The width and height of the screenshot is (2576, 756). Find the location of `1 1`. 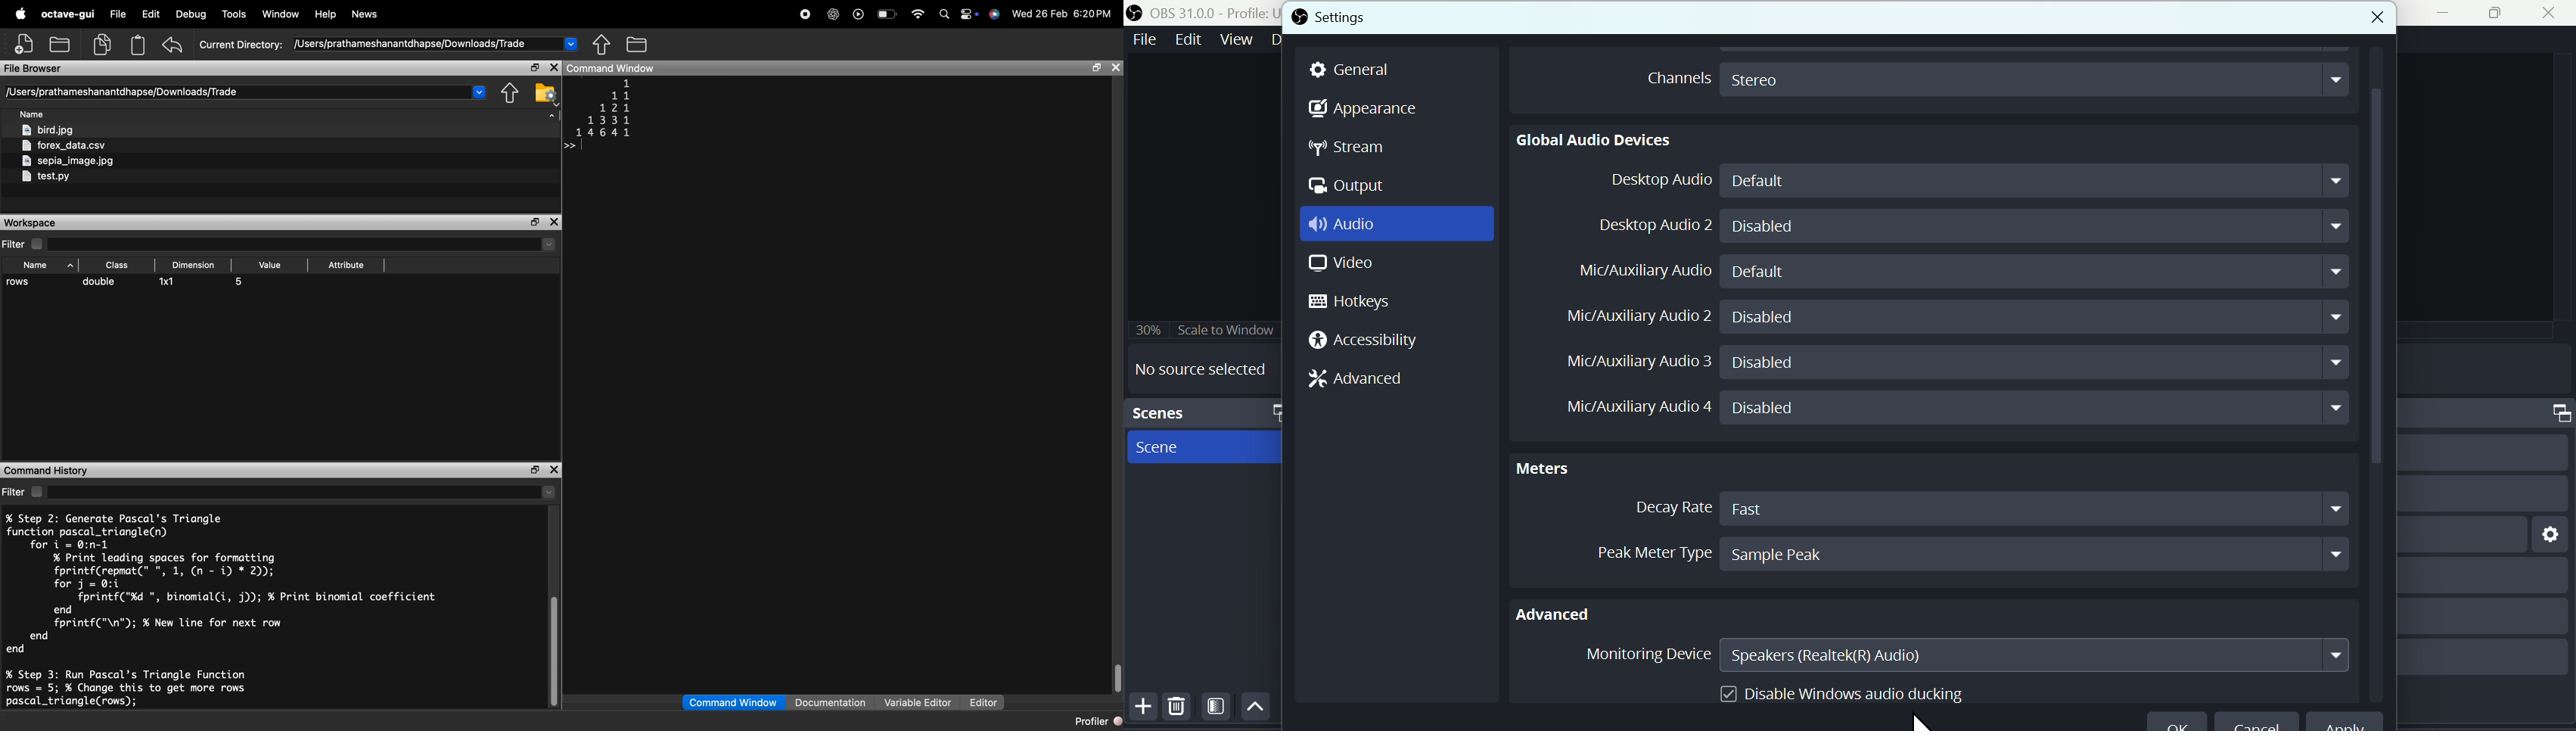

1 1 is located at coordinates (621, 96).